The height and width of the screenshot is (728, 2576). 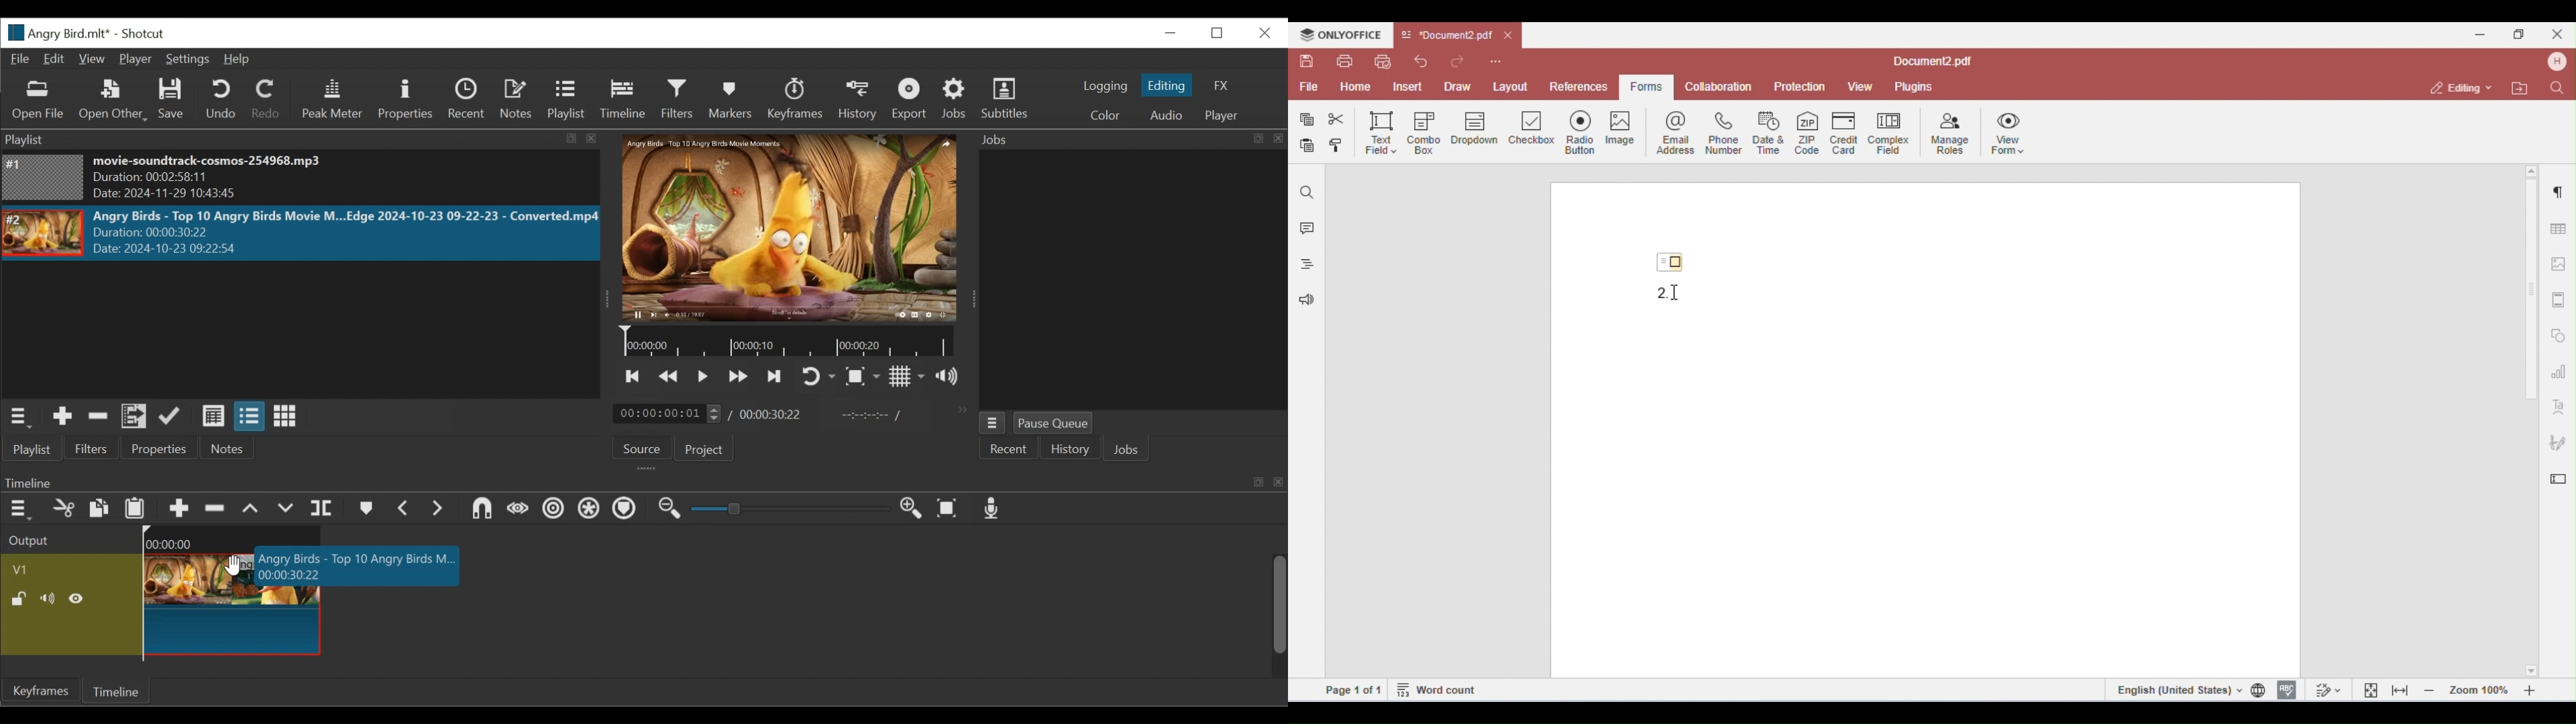 I want to click on Recent, so click(x=466, y=99).